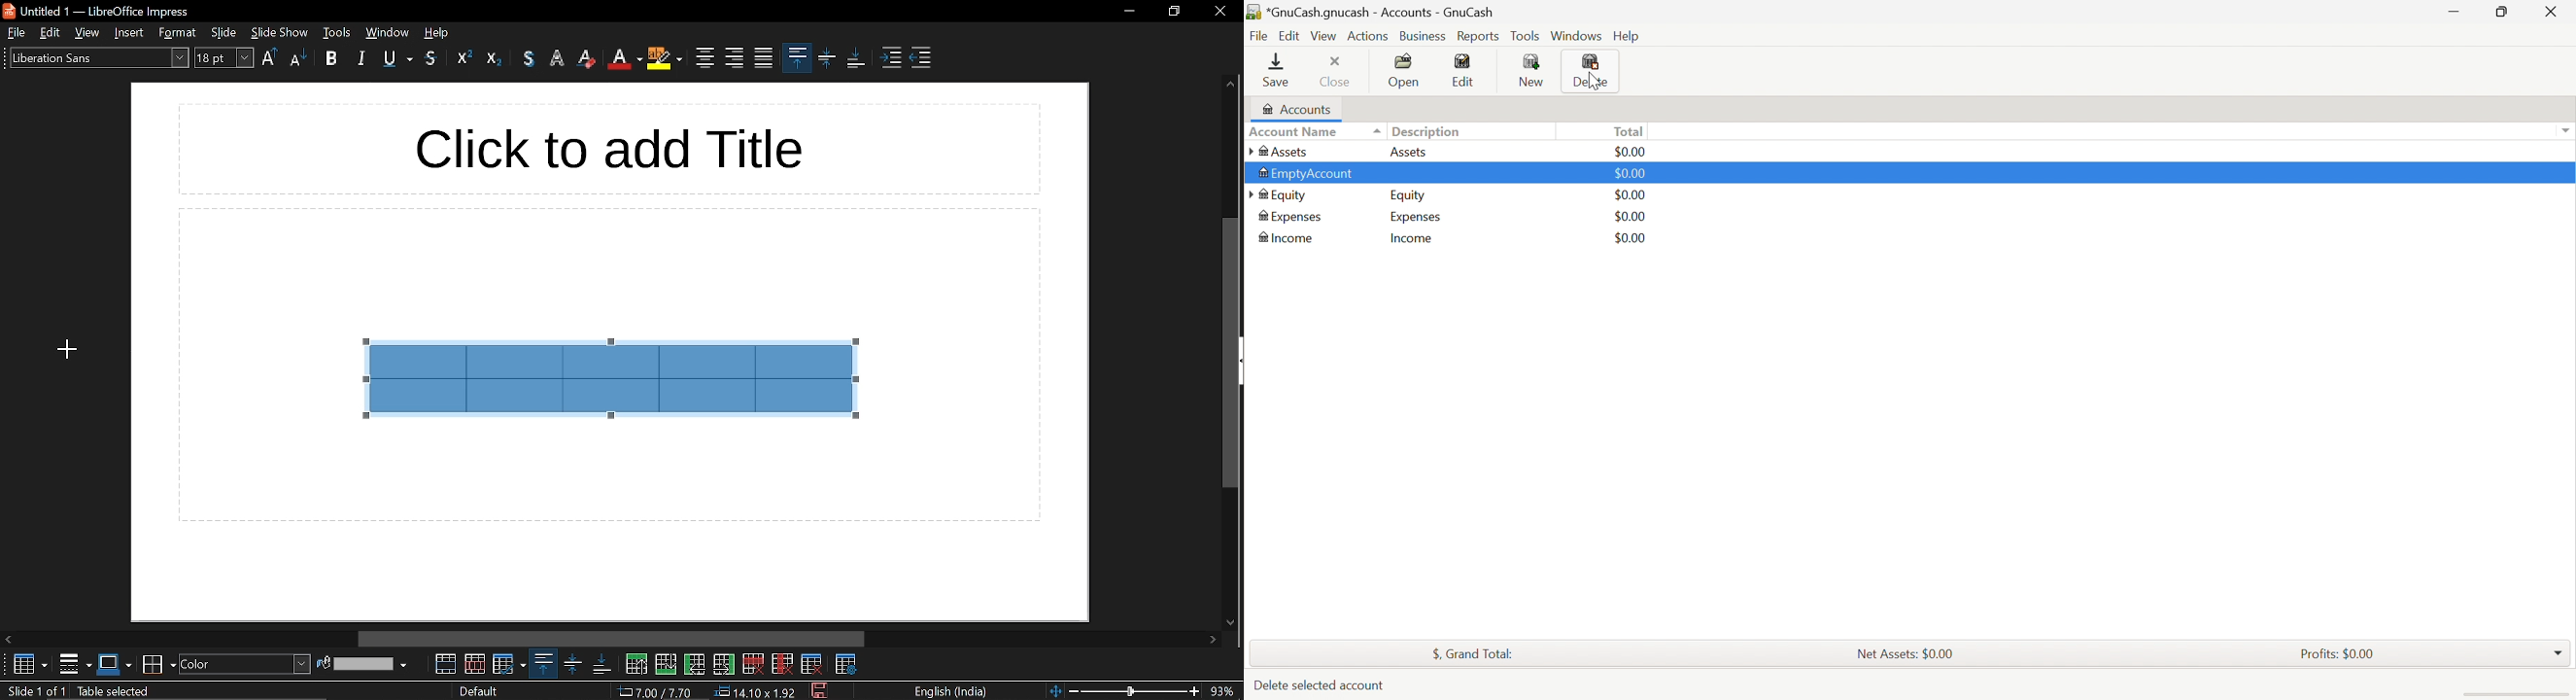 Image resolution: width=2576 pixels, height=700 pixels. I want to click on Drop Down, so click(2563, 129).